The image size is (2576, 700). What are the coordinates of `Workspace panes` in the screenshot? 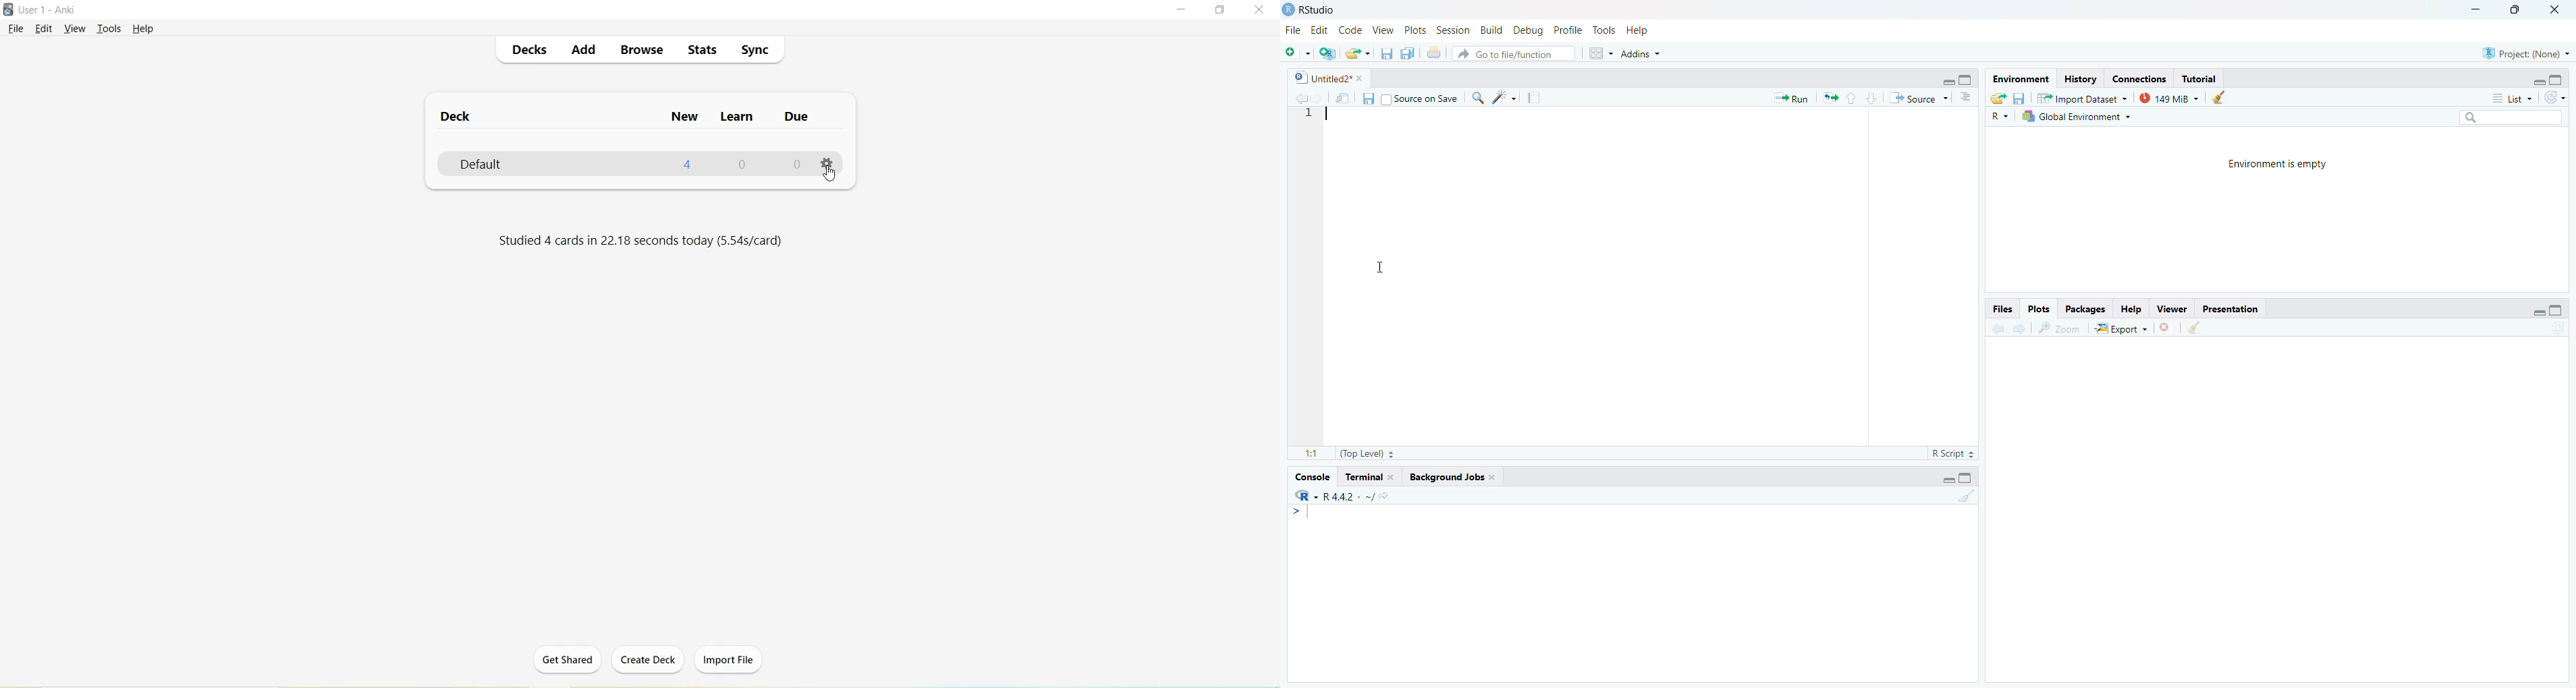 It's located at (1601, 53).